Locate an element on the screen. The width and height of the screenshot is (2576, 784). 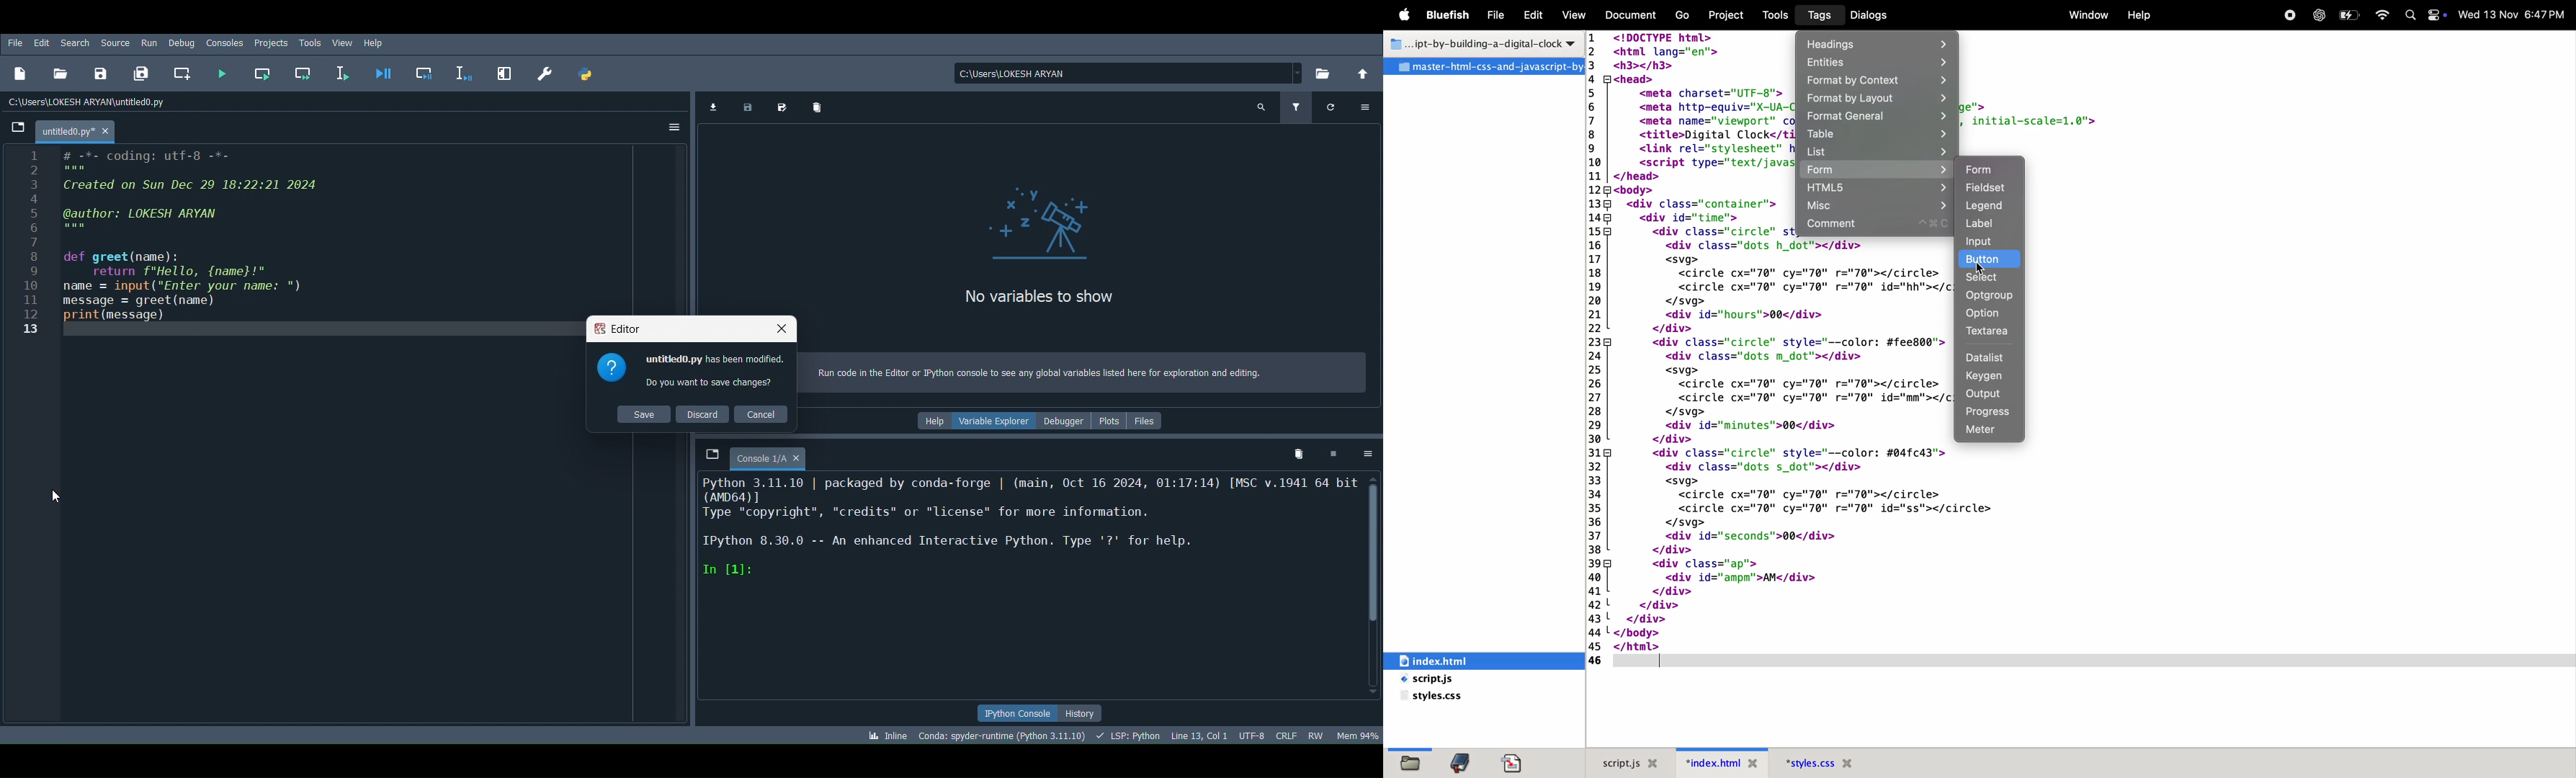
Consoles is located at coordinates (223, 41).